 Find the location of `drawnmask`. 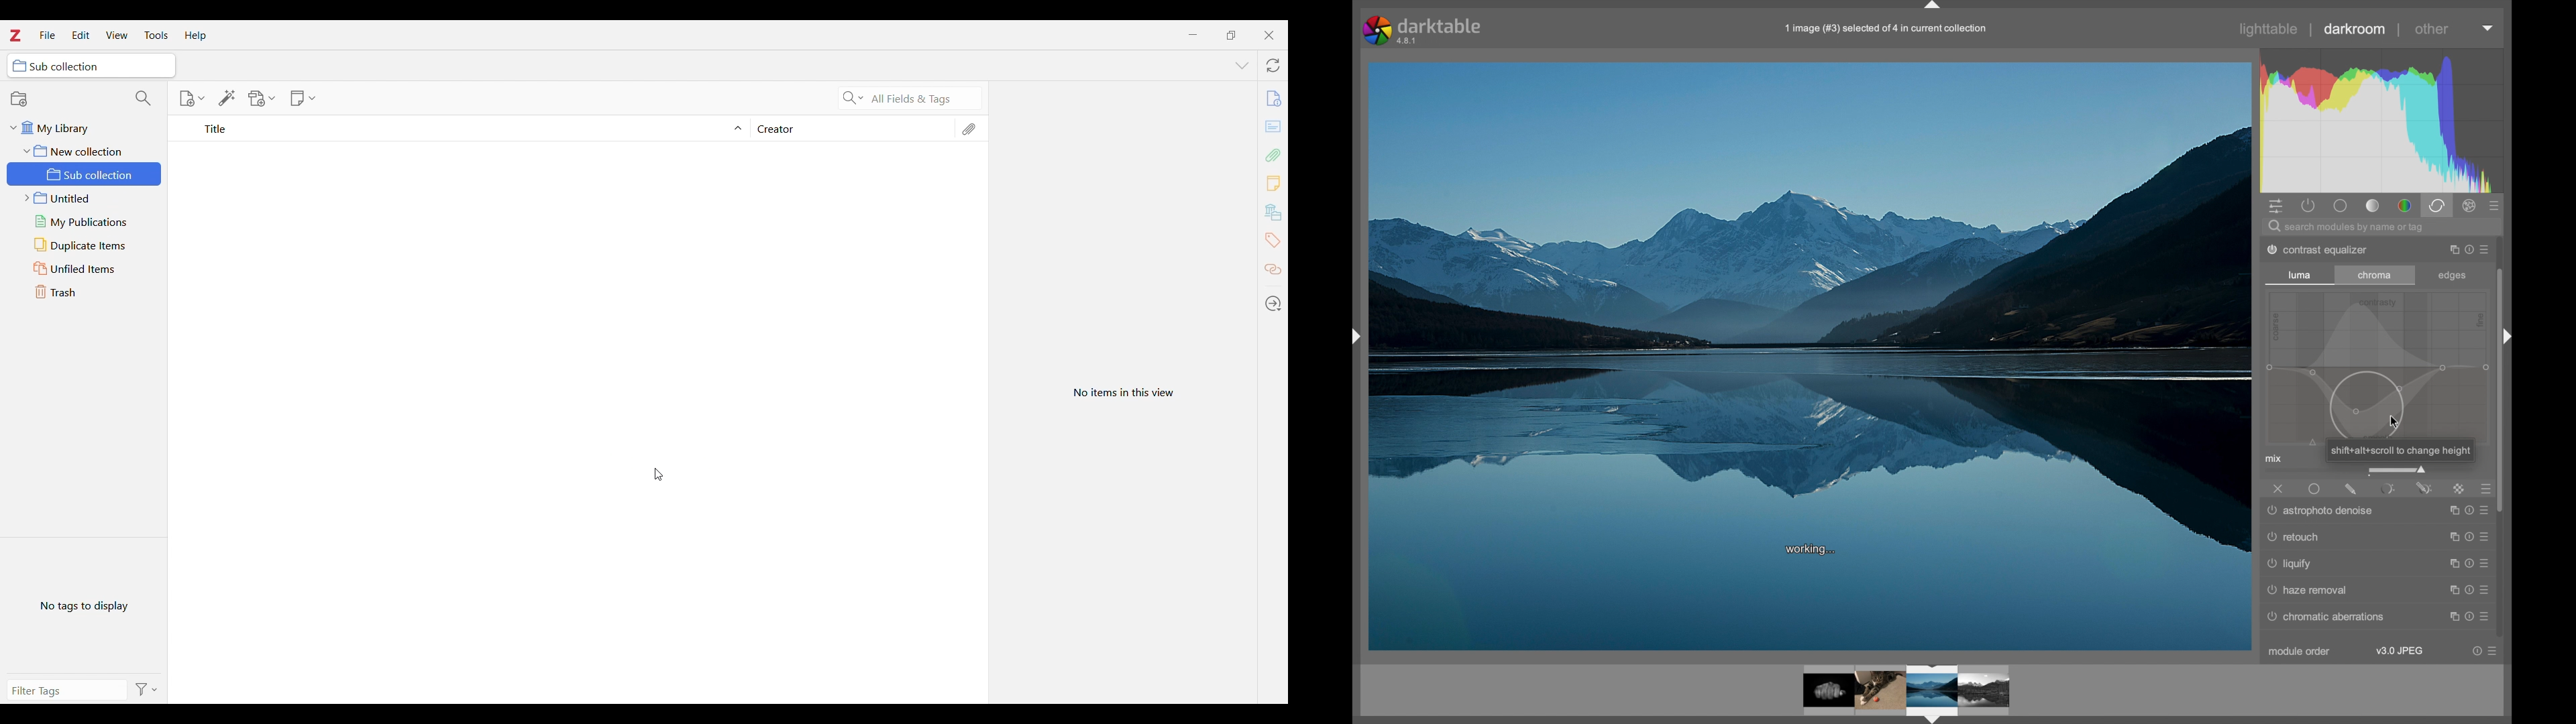

drawnmask is located at coordinates (2351, 489).